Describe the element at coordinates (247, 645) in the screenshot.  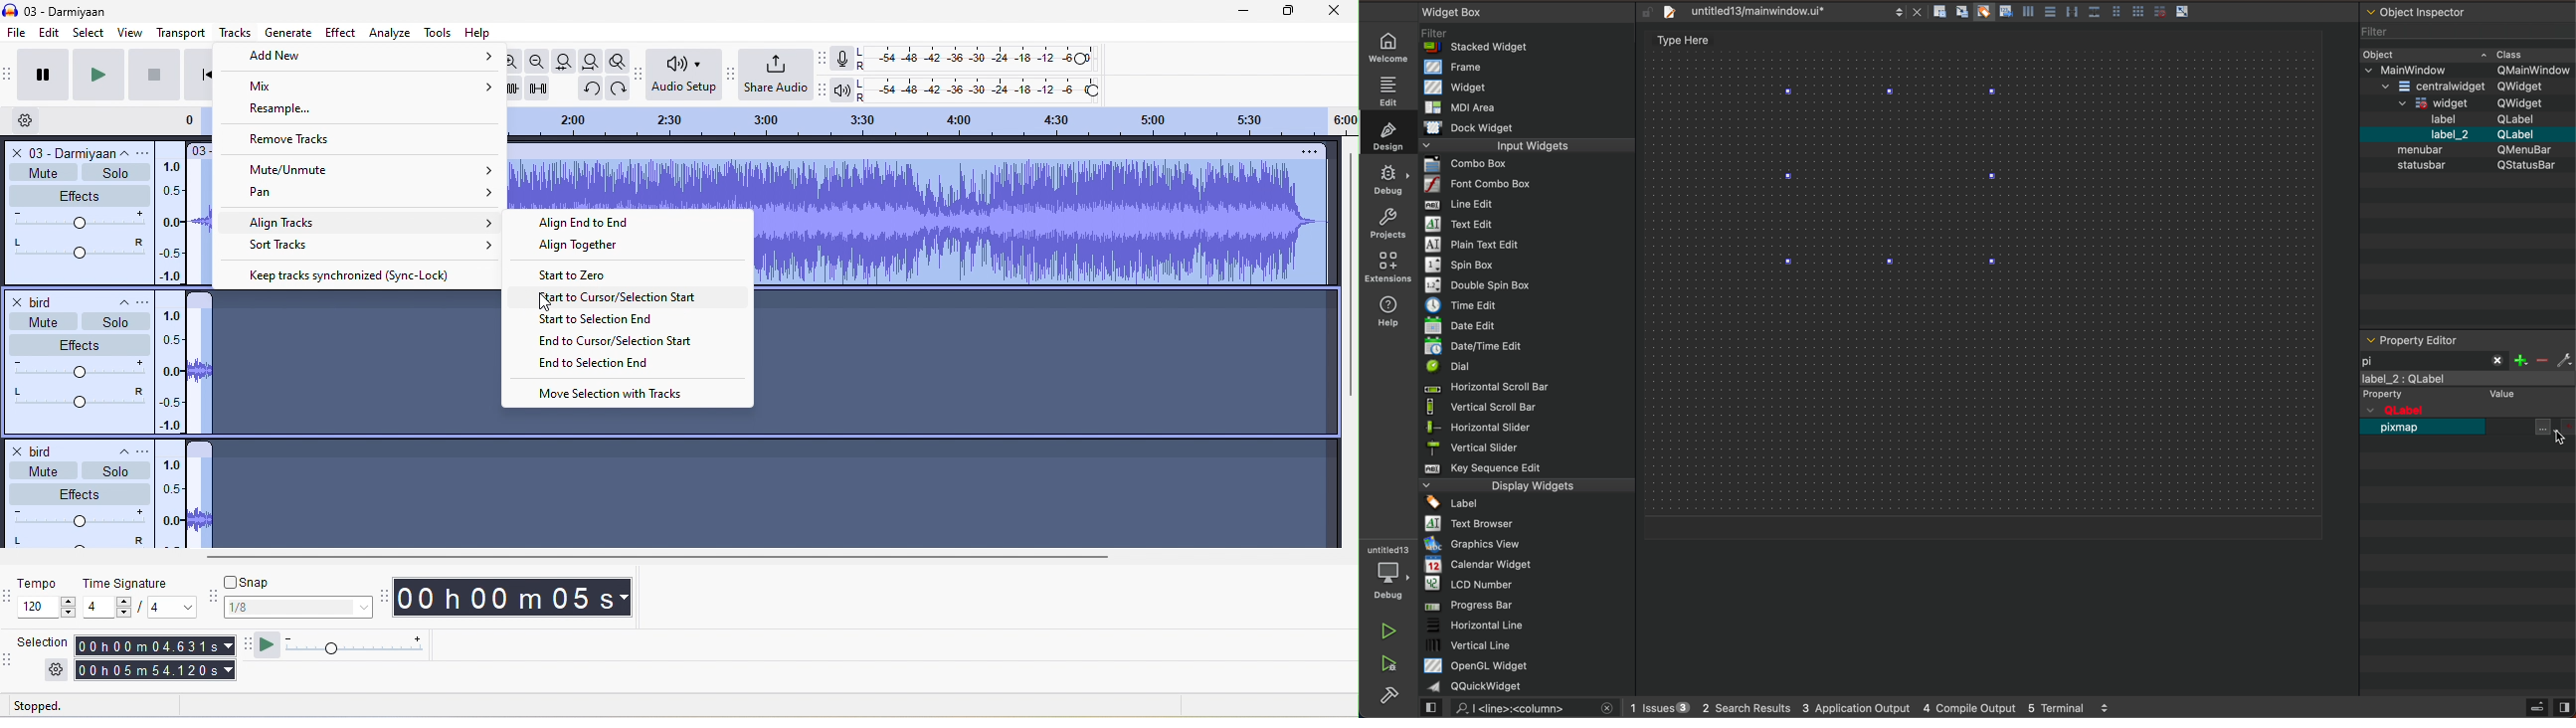
I see `audacity play at speed toolbar` at that location.